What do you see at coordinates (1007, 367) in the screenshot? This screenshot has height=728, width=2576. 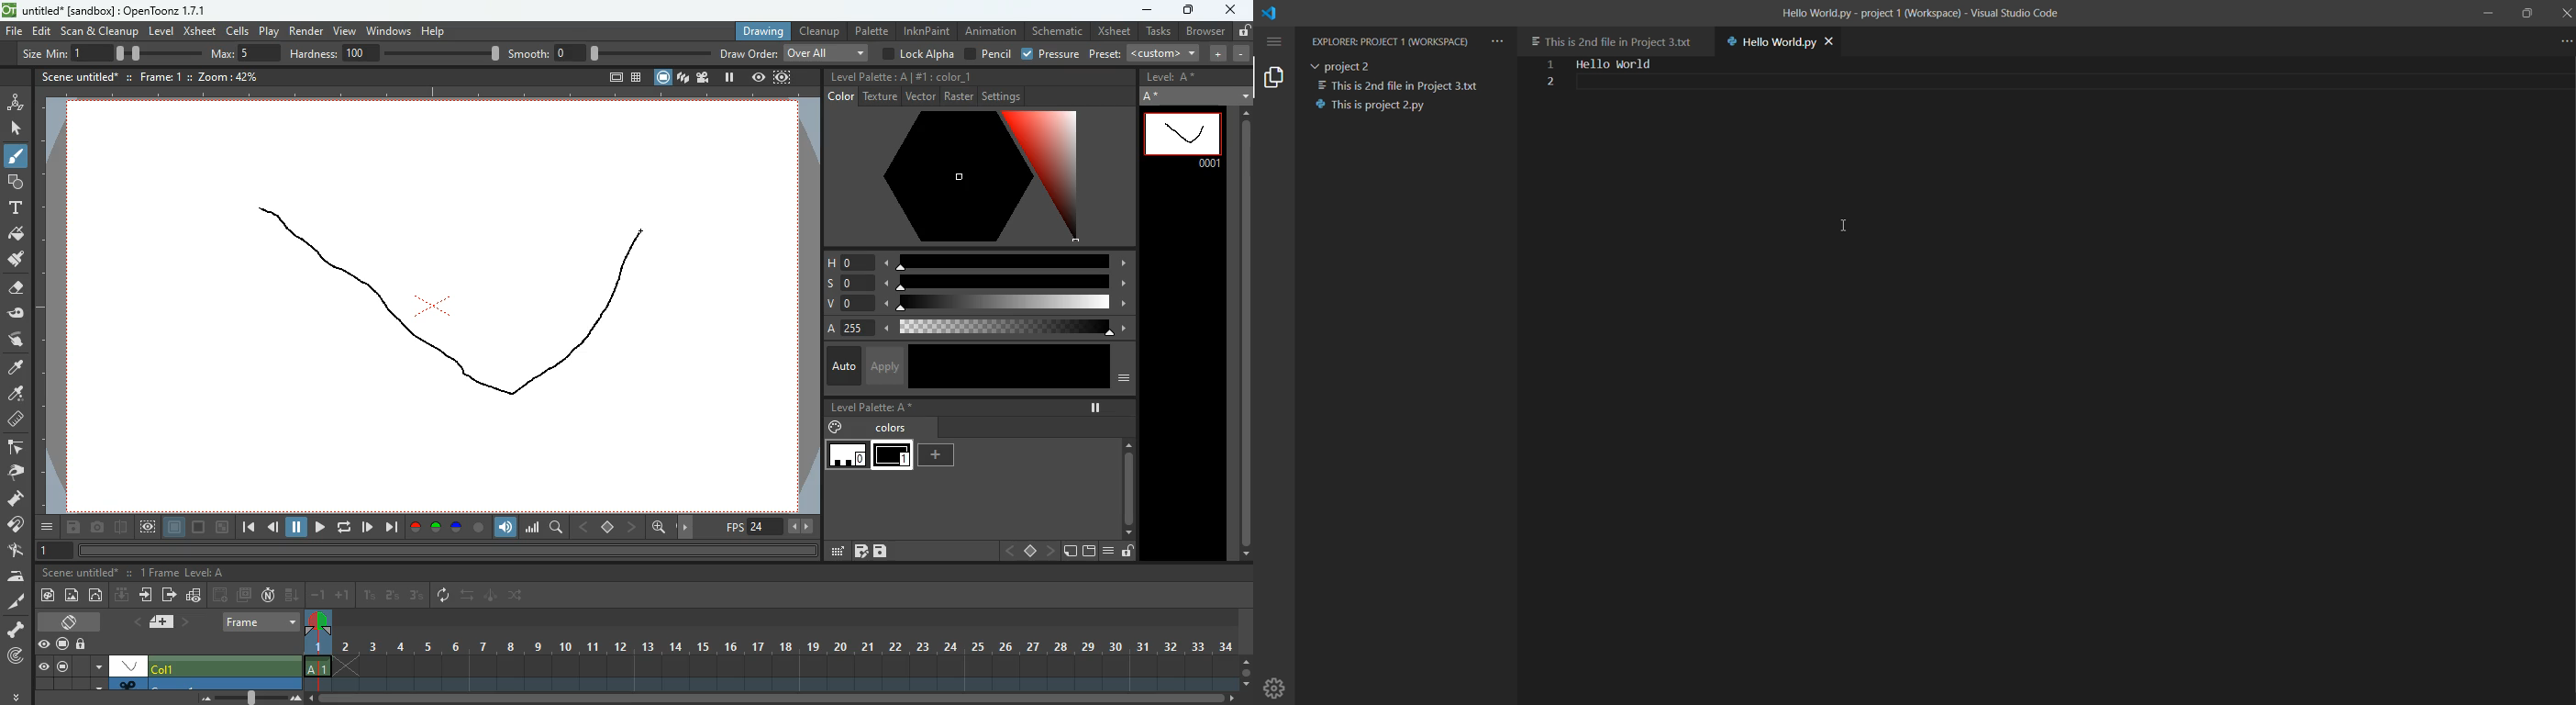 I see `color ` at bounding box center [1007, 367].